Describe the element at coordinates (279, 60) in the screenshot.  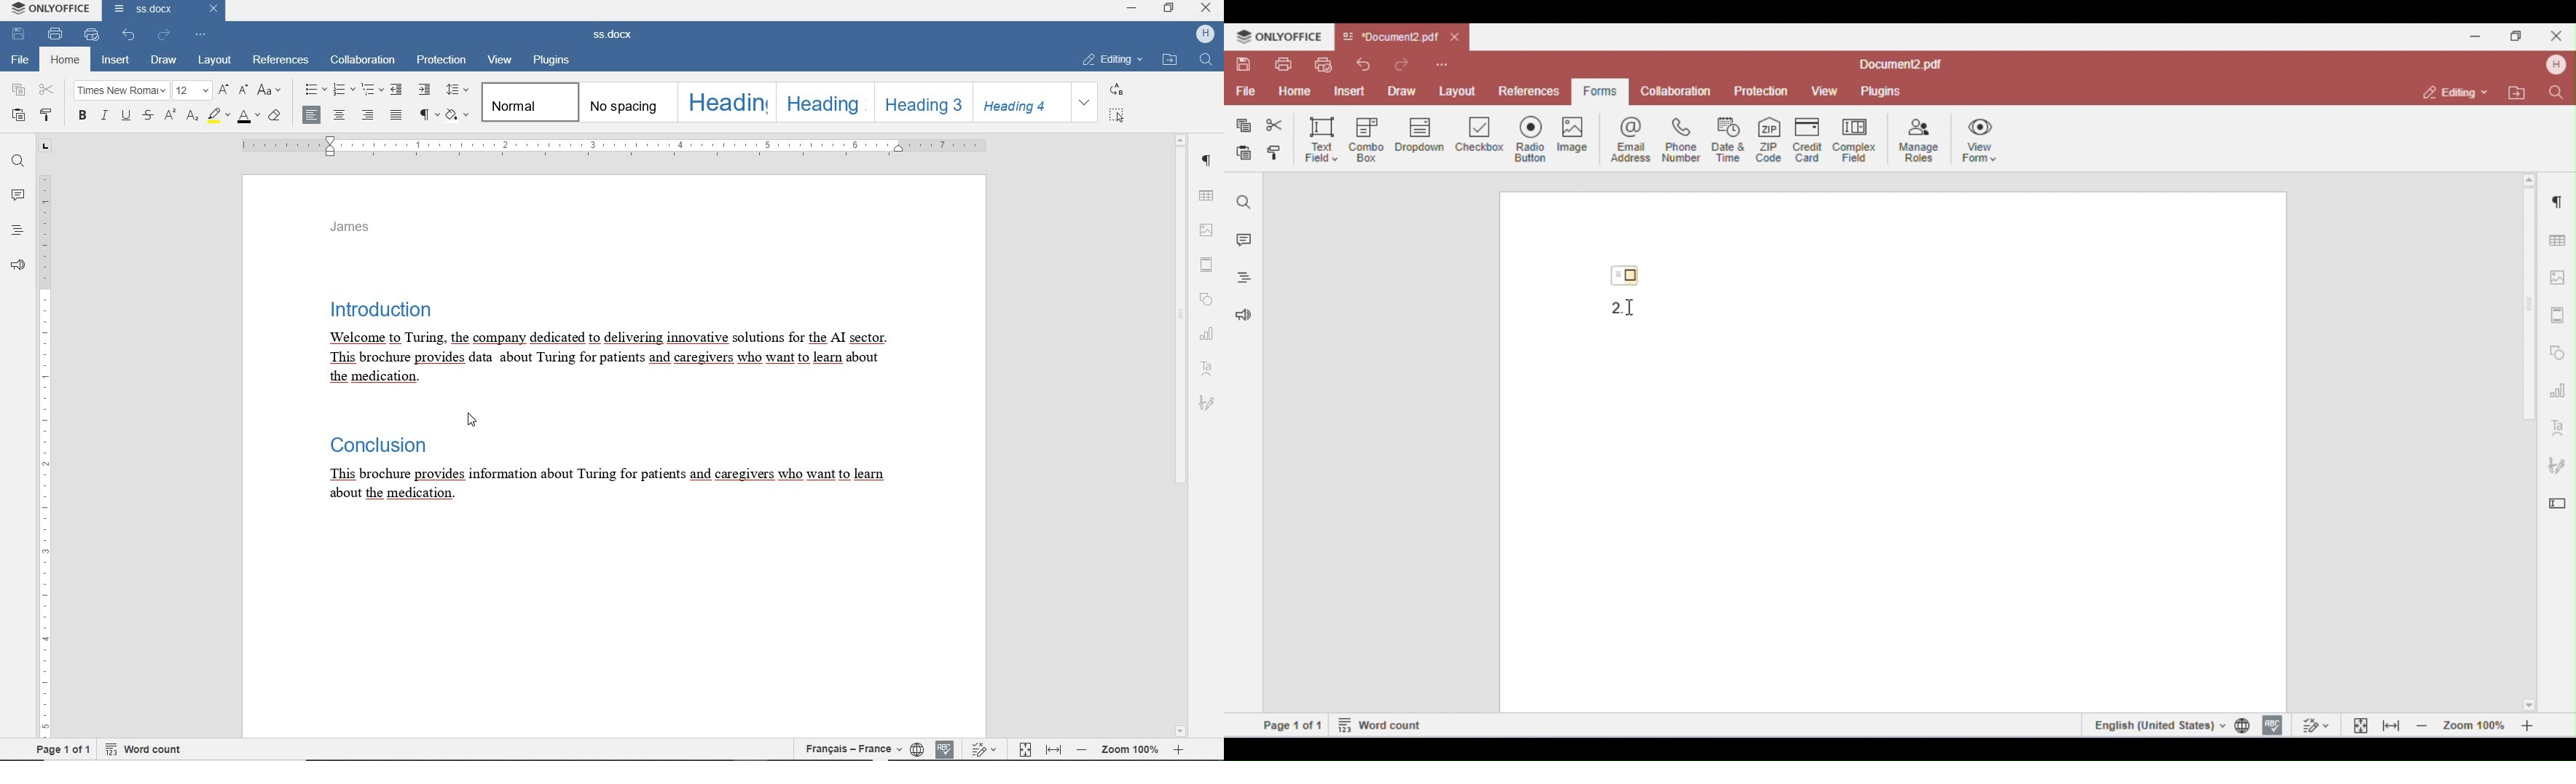
I see `REFERENCES` at that location.